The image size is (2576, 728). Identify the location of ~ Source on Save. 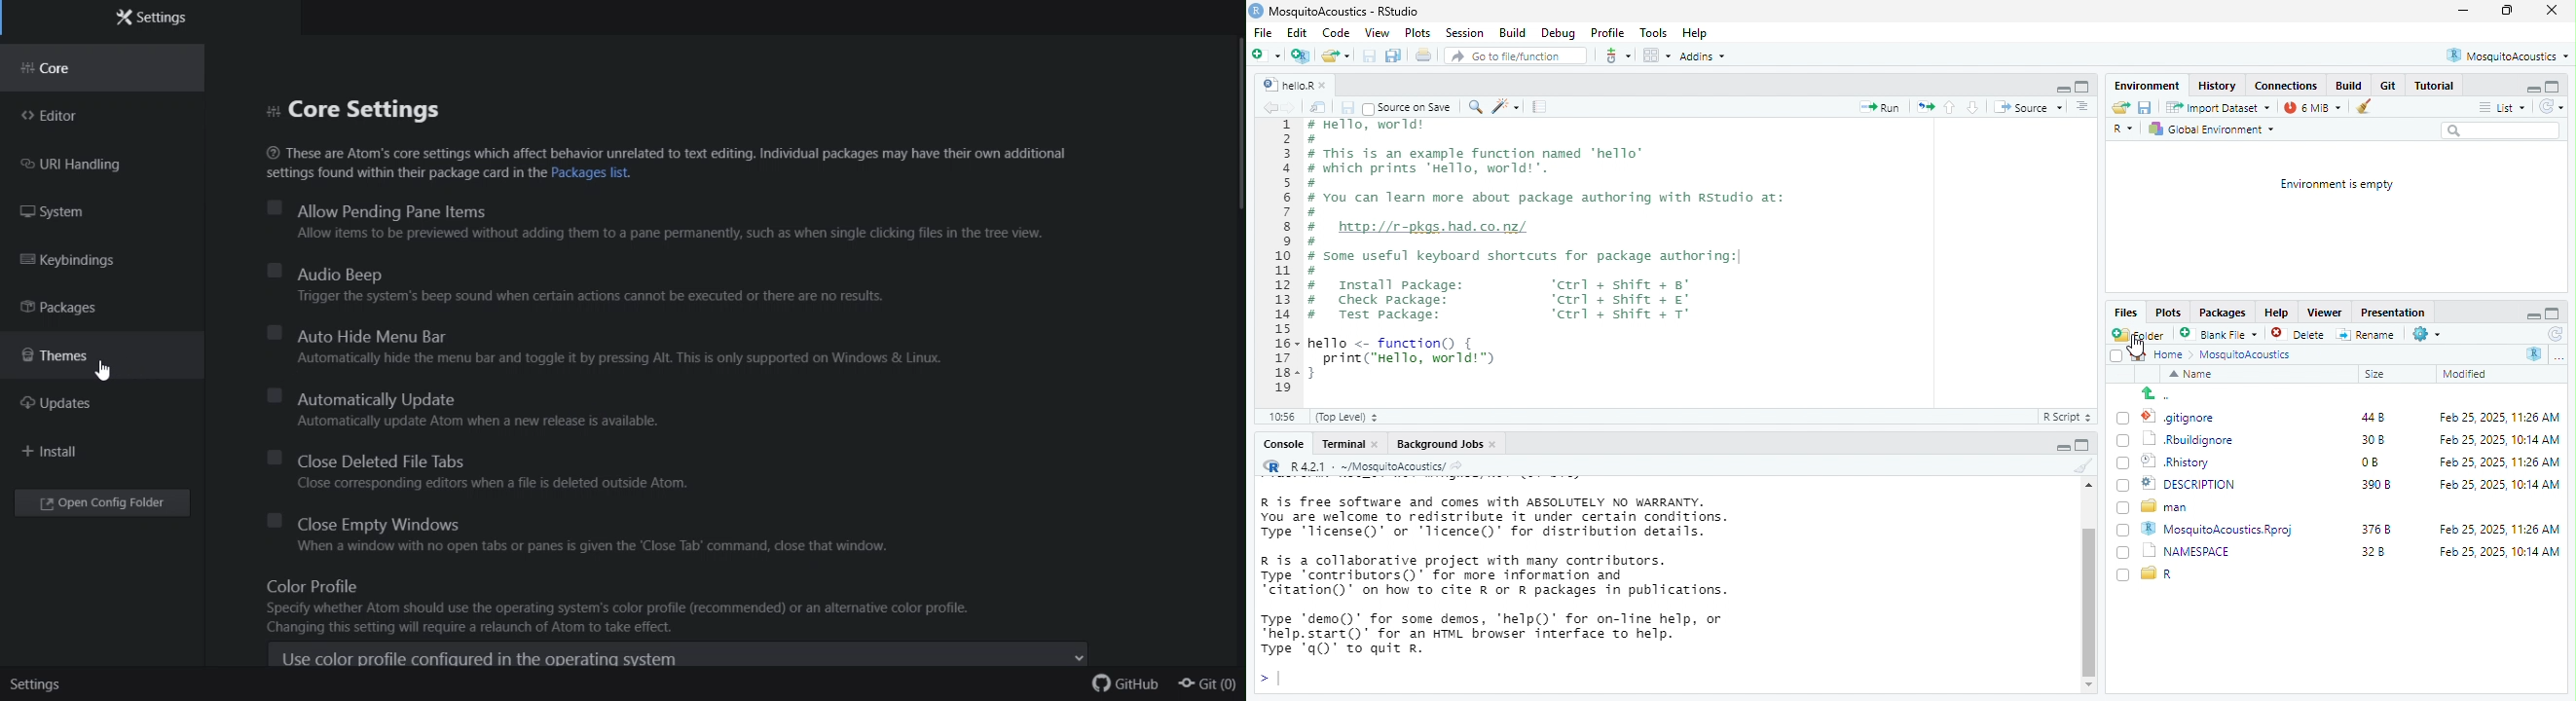
(1411, 107).